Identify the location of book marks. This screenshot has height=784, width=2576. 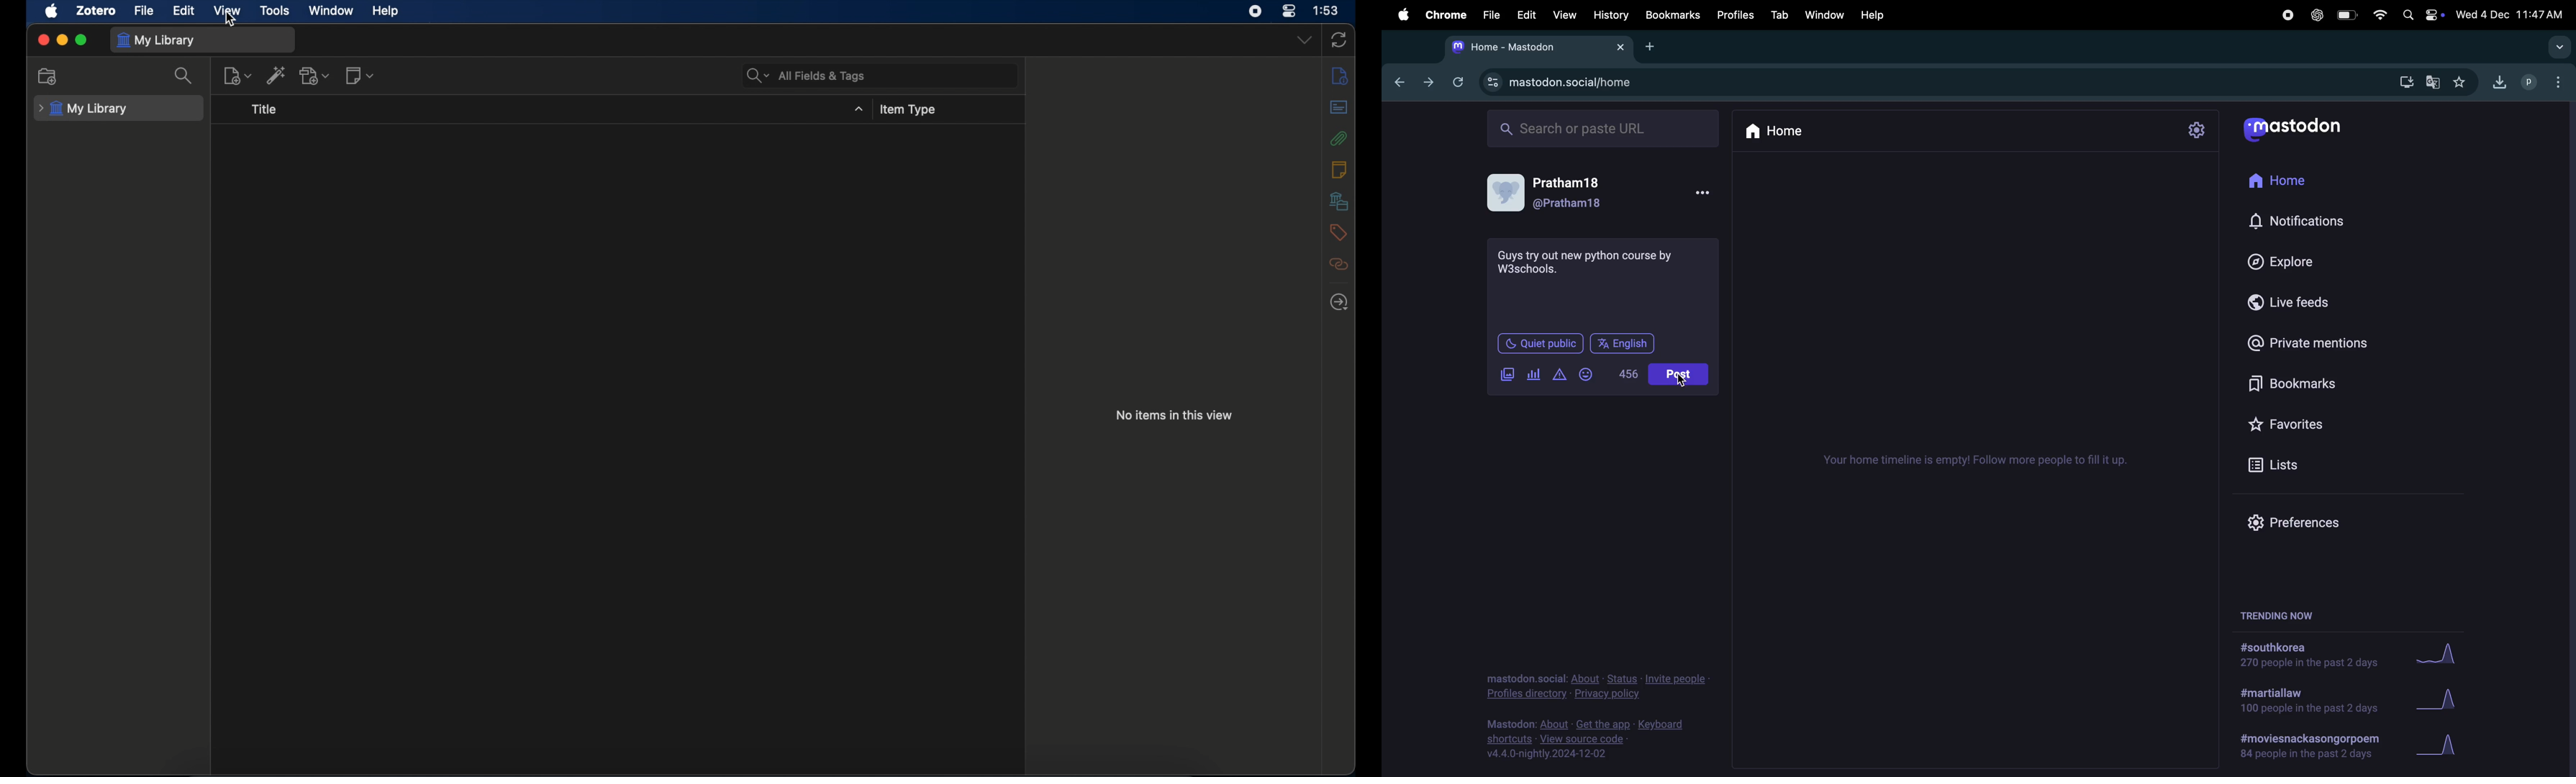
(2303, 380).